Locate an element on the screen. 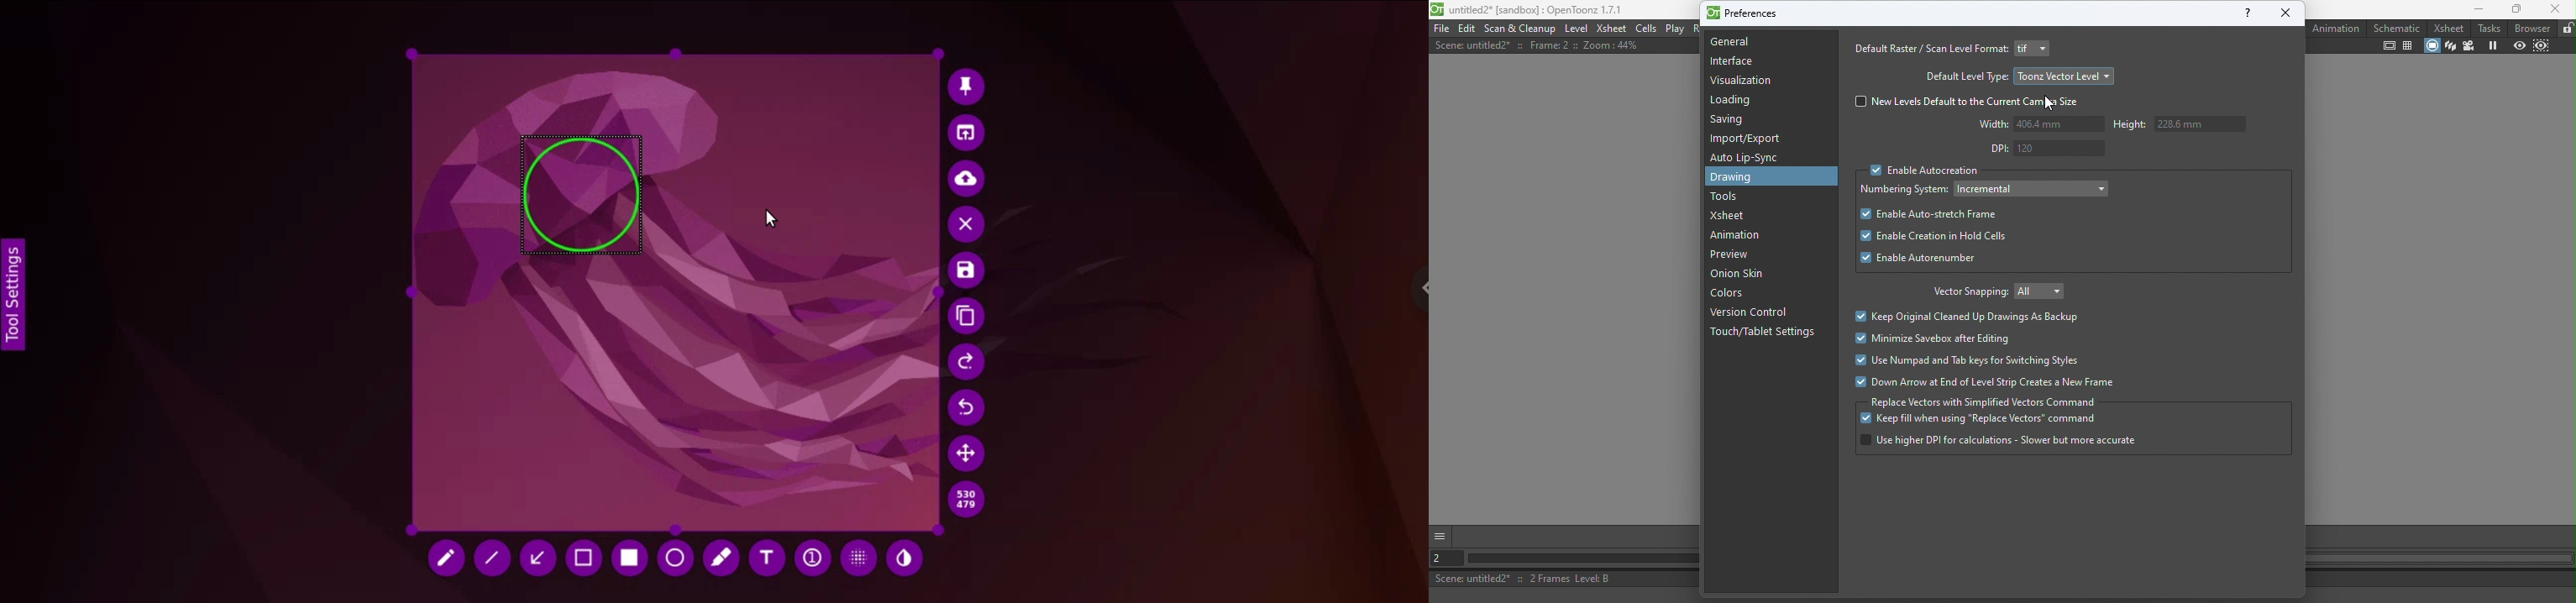 The image size is (2576, 616). untitled2* [sandbox] : OpenToonz 1.7.1 is located at coordinates (1528, 9).